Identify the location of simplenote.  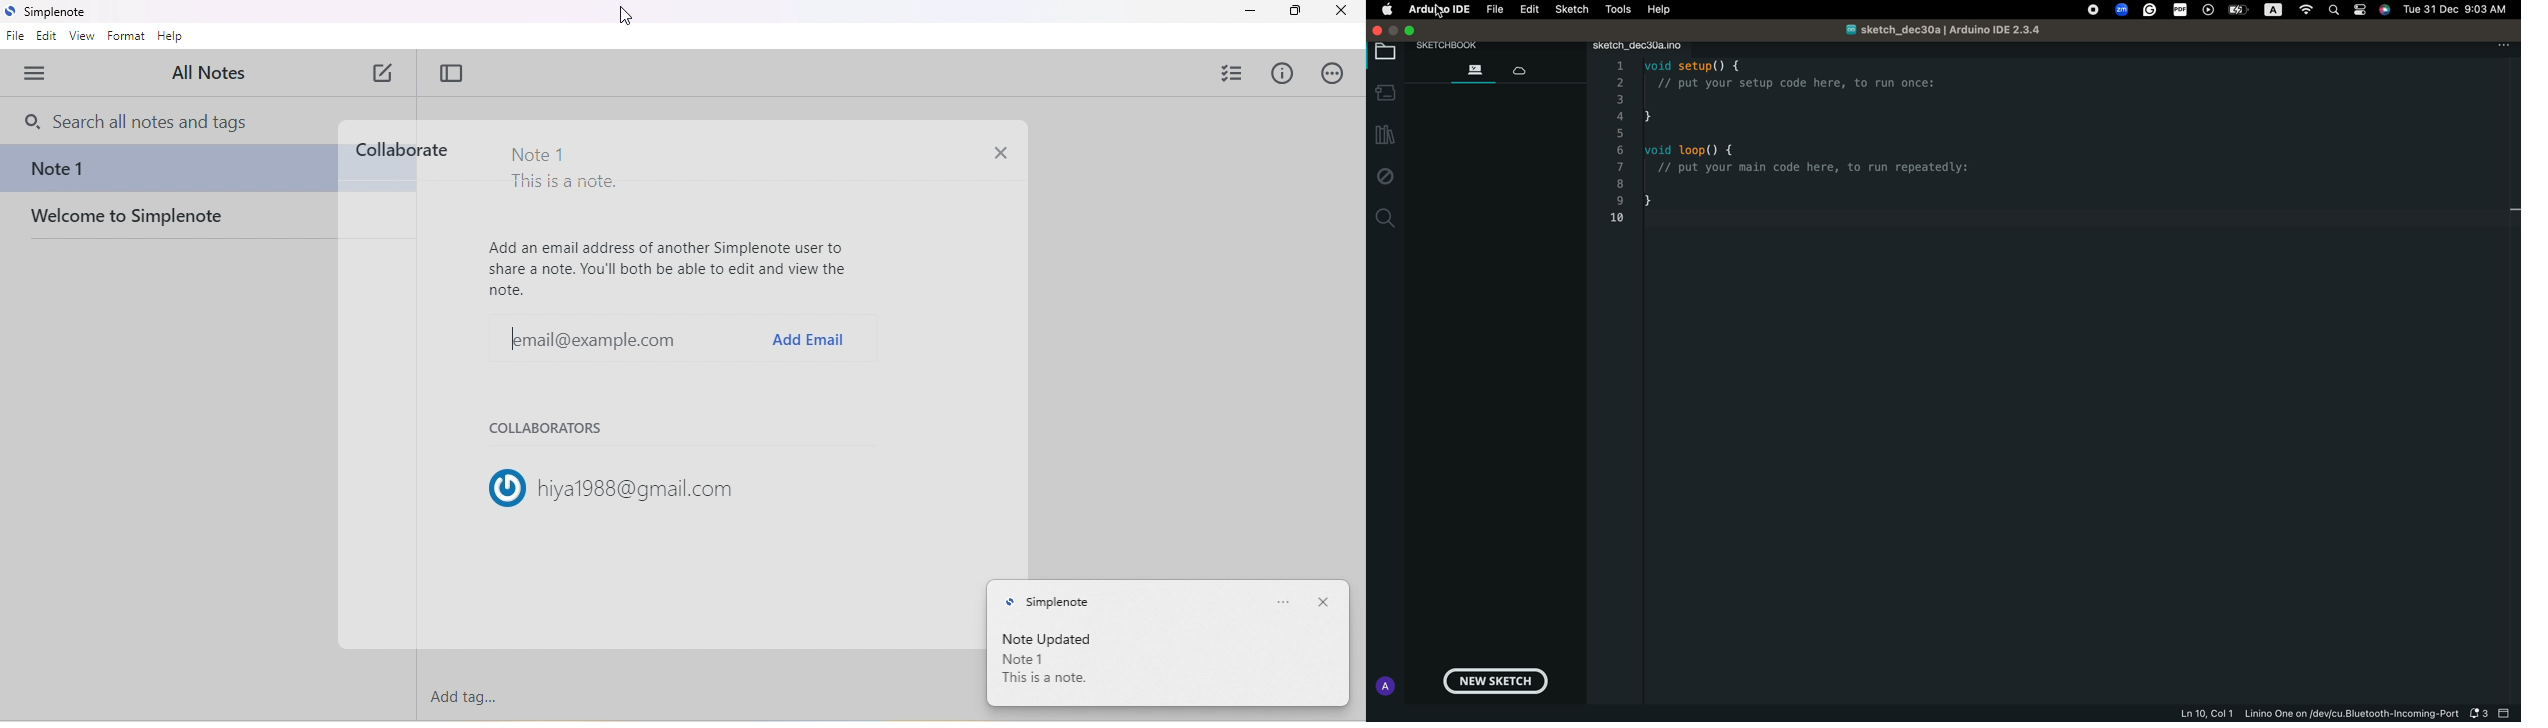
(1048, 603).